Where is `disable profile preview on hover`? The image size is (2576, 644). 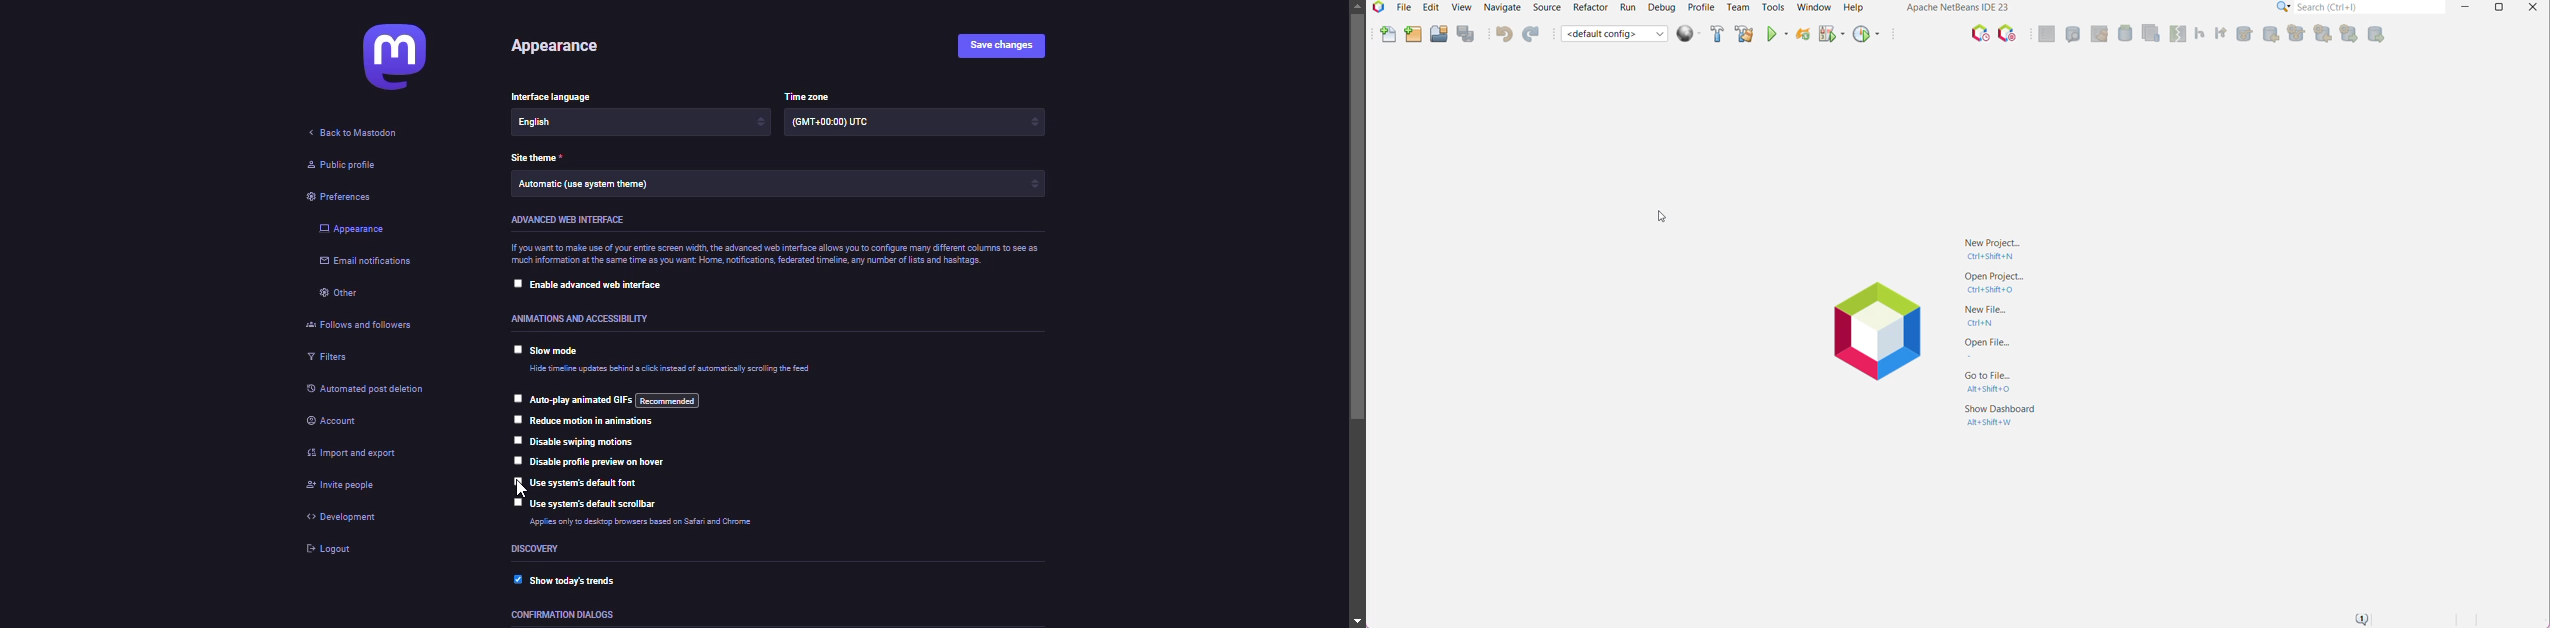
disable profile preview on hover is located at coordinates (607, 462).